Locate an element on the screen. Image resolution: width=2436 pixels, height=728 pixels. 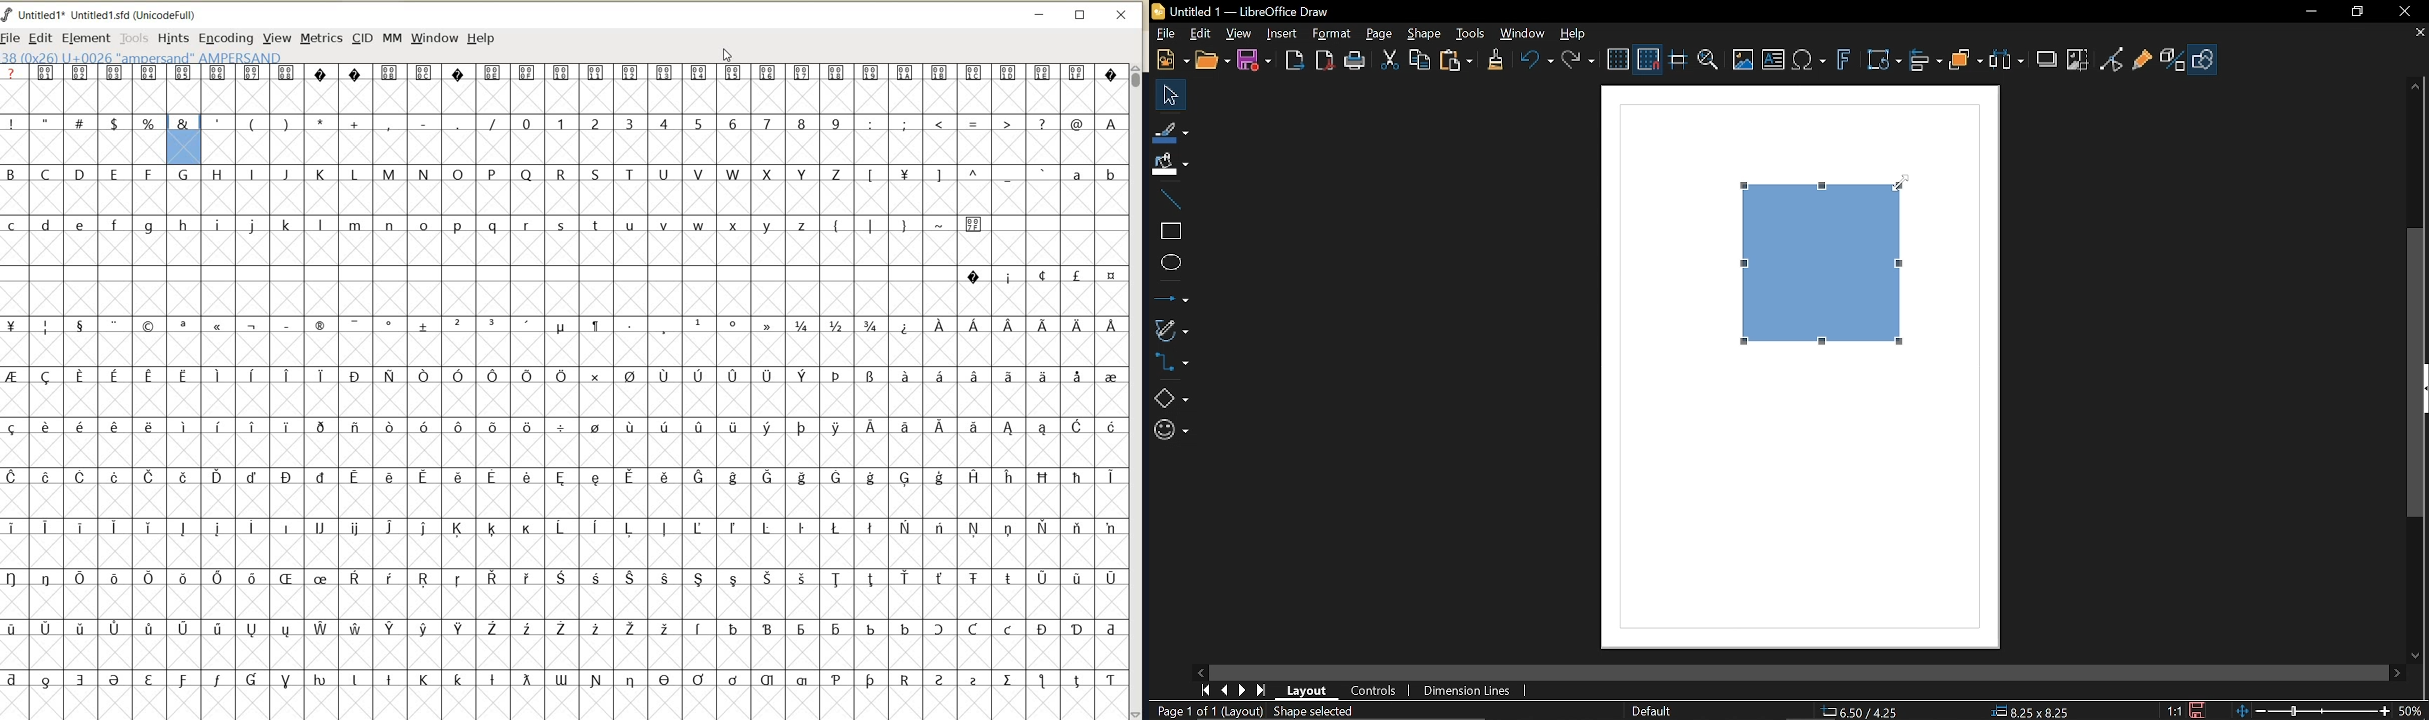
Save is located at coordinates (2199, 711).